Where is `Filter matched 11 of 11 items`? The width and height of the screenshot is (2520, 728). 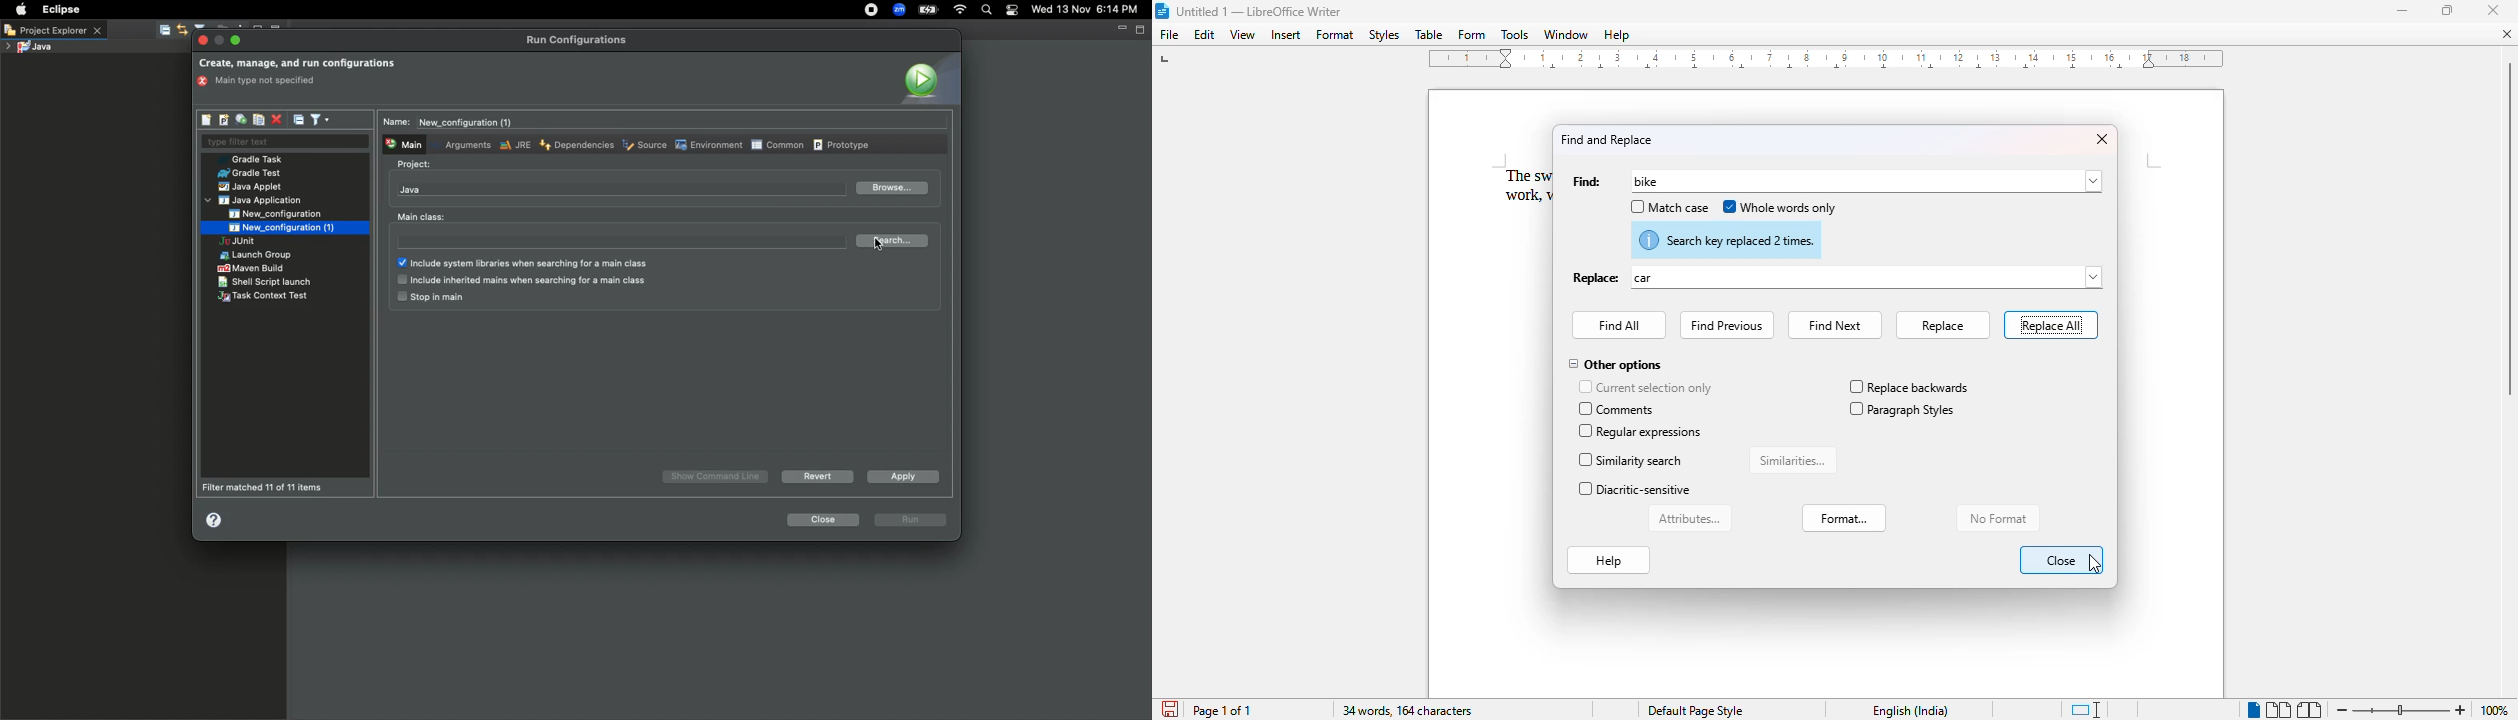 Filter matched 11 of 11 items is located at coordinates (267, 487).